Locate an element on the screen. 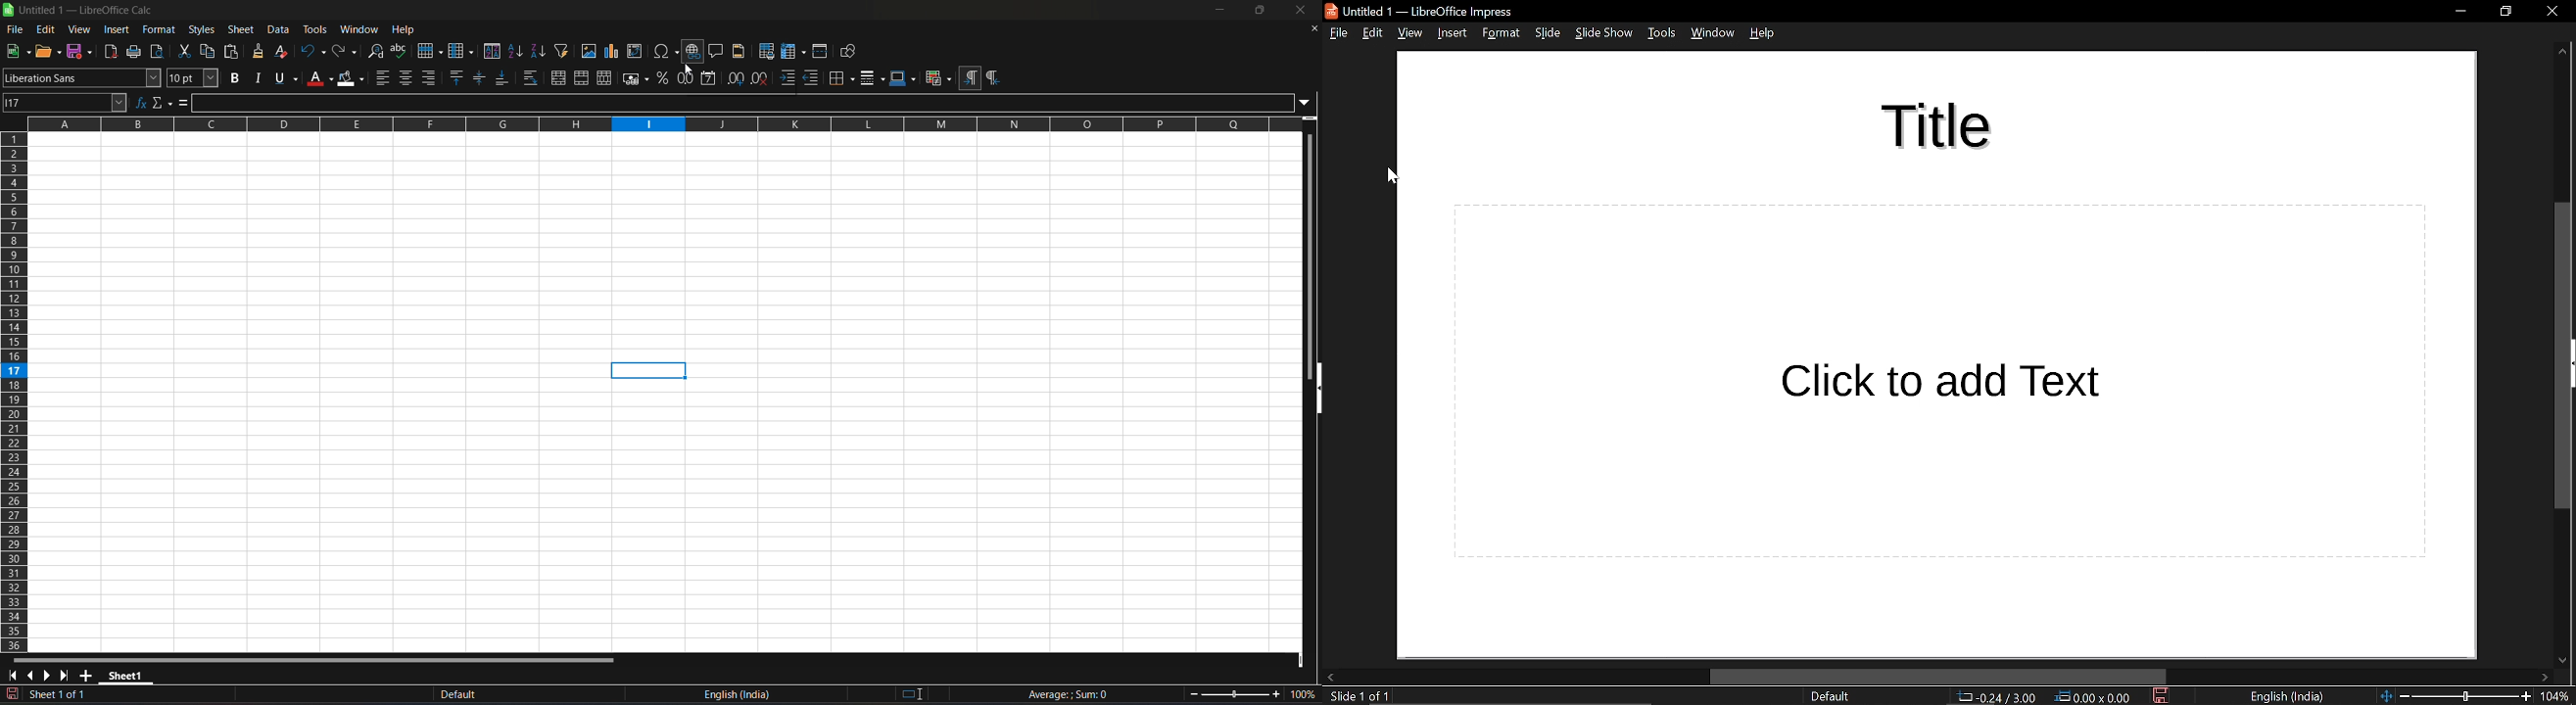 This screenshot has height=728, width=2576. unmerge cells is located at coordinates (605, 78).